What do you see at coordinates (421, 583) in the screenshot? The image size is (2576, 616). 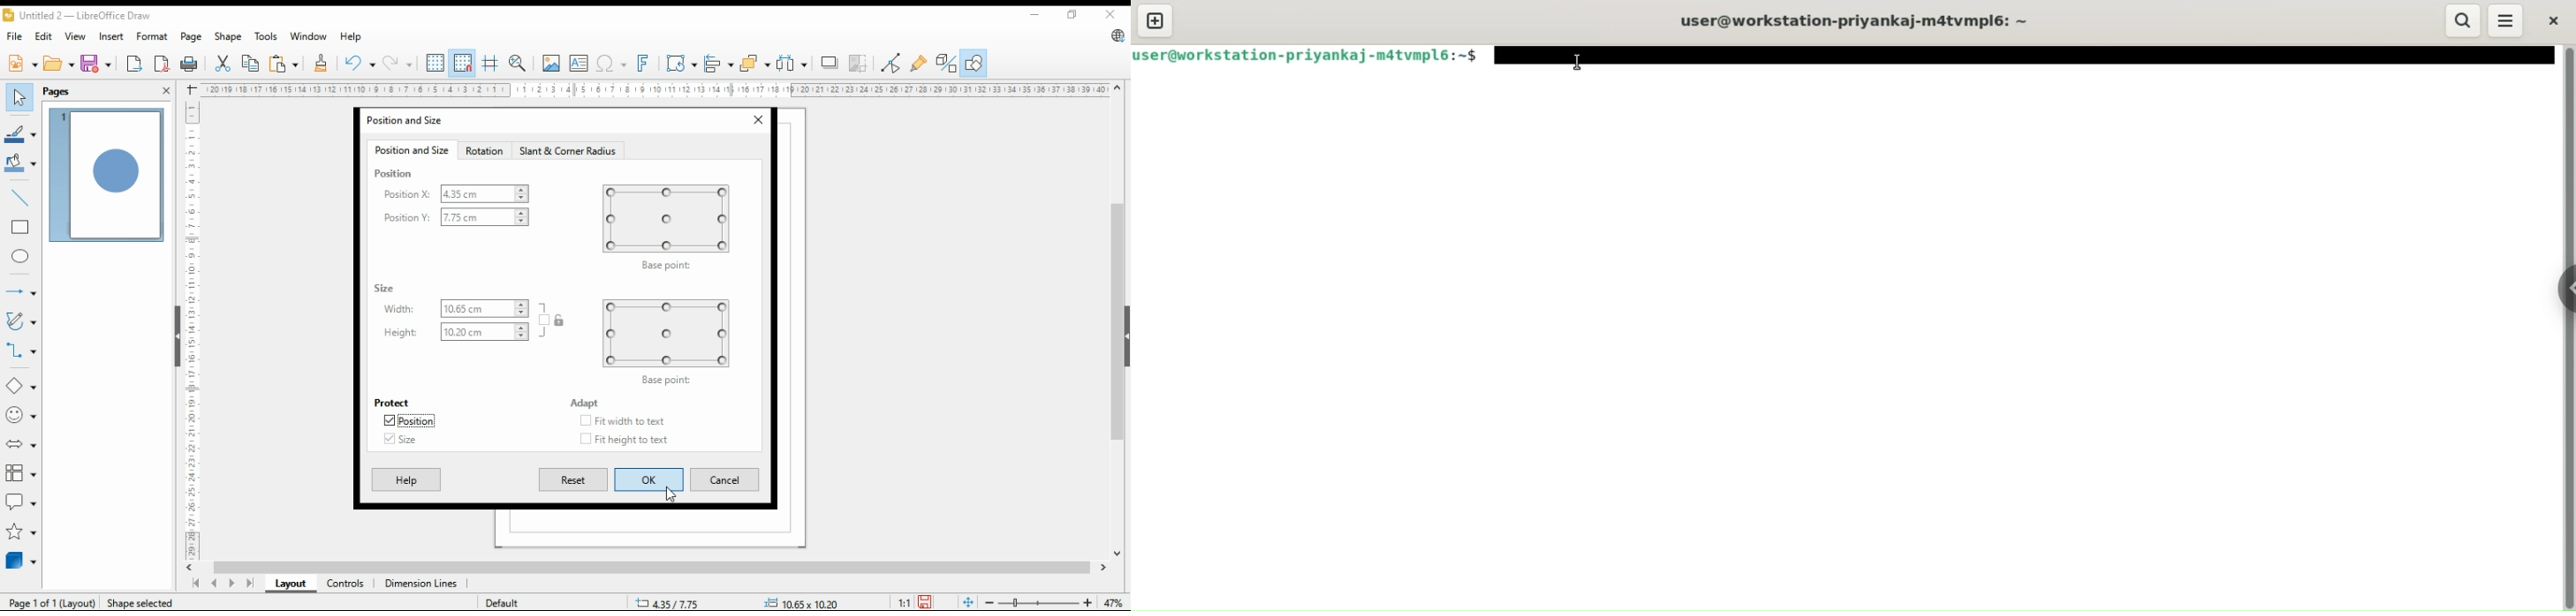 I see `dimension lines` at bounding box center [421, 583].